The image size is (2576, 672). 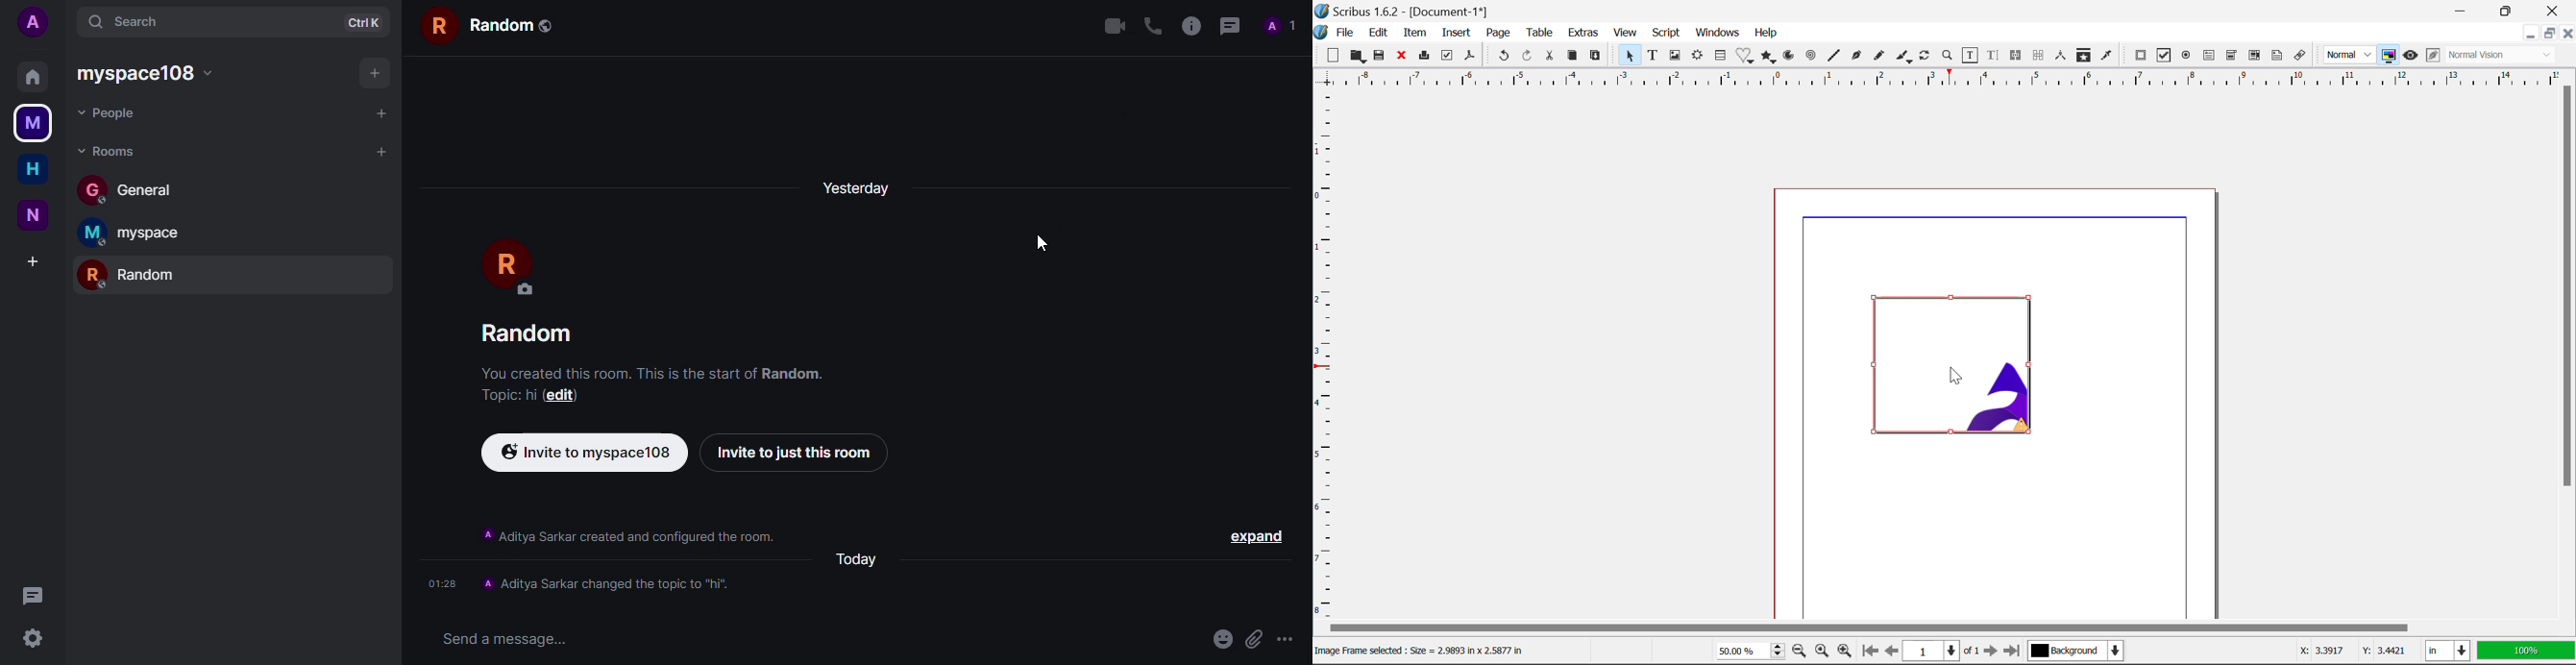 What do you see at coordinates (2350, 55) in the screenshot?
I see `Image Preview Quality` at bounding box center [2350, 55].